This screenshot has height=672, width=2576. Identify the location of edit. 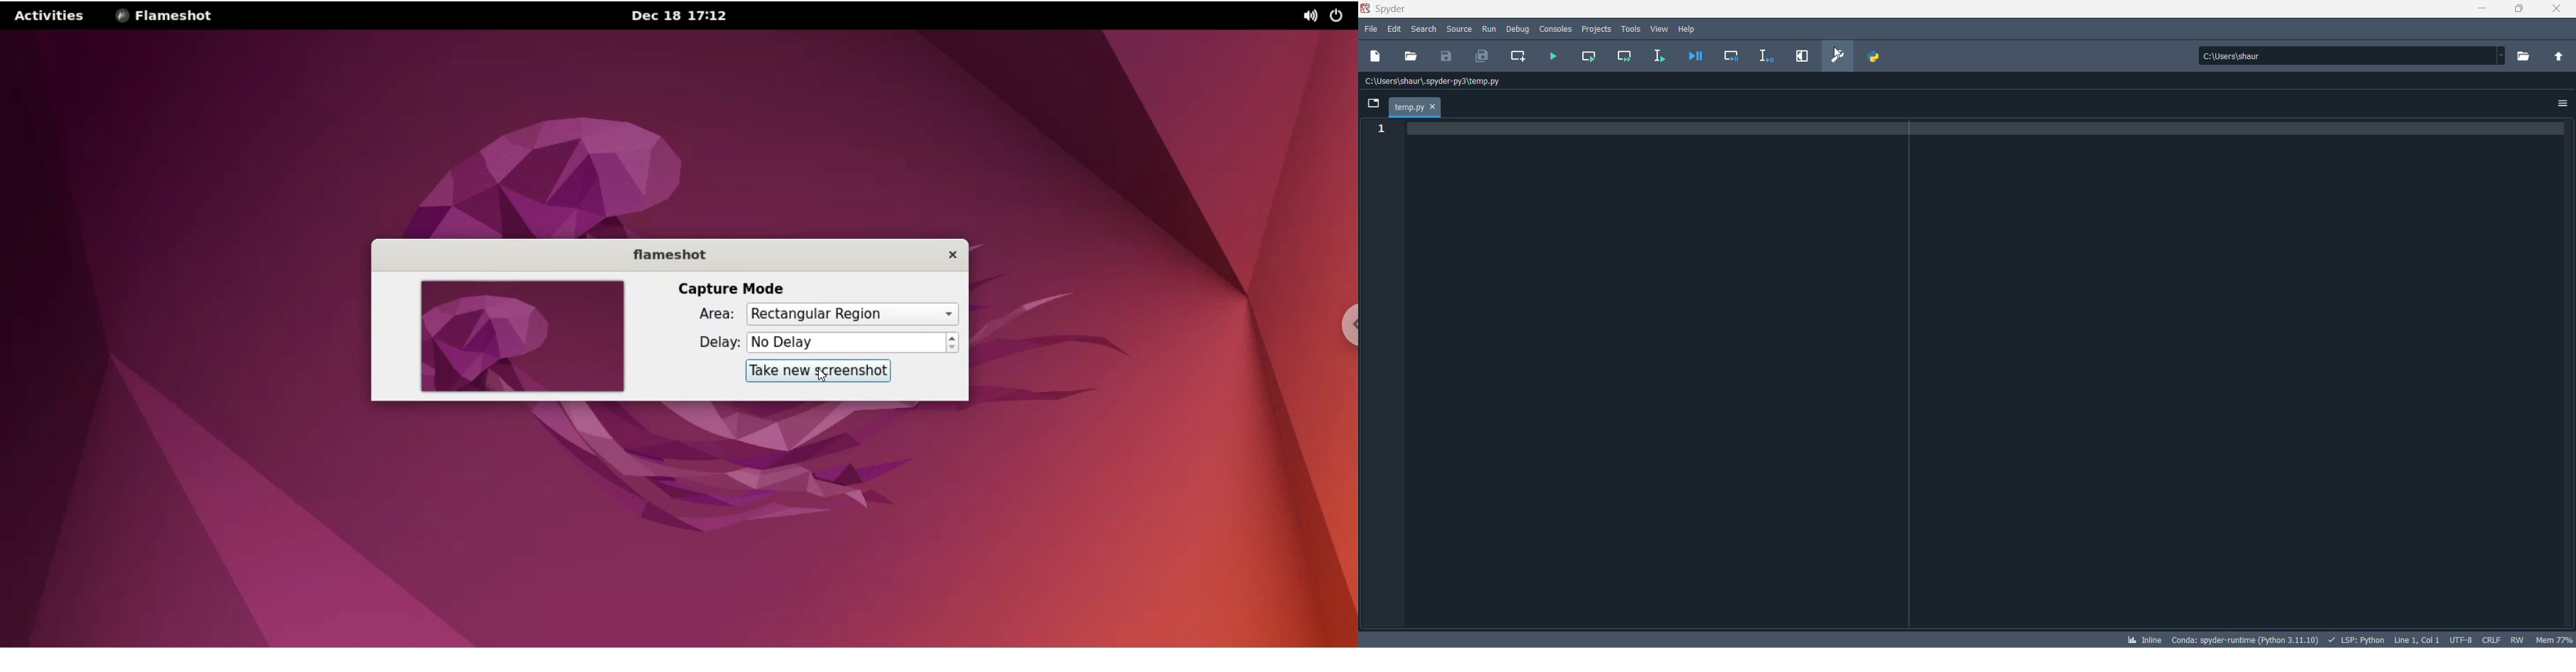
(1395, 29).